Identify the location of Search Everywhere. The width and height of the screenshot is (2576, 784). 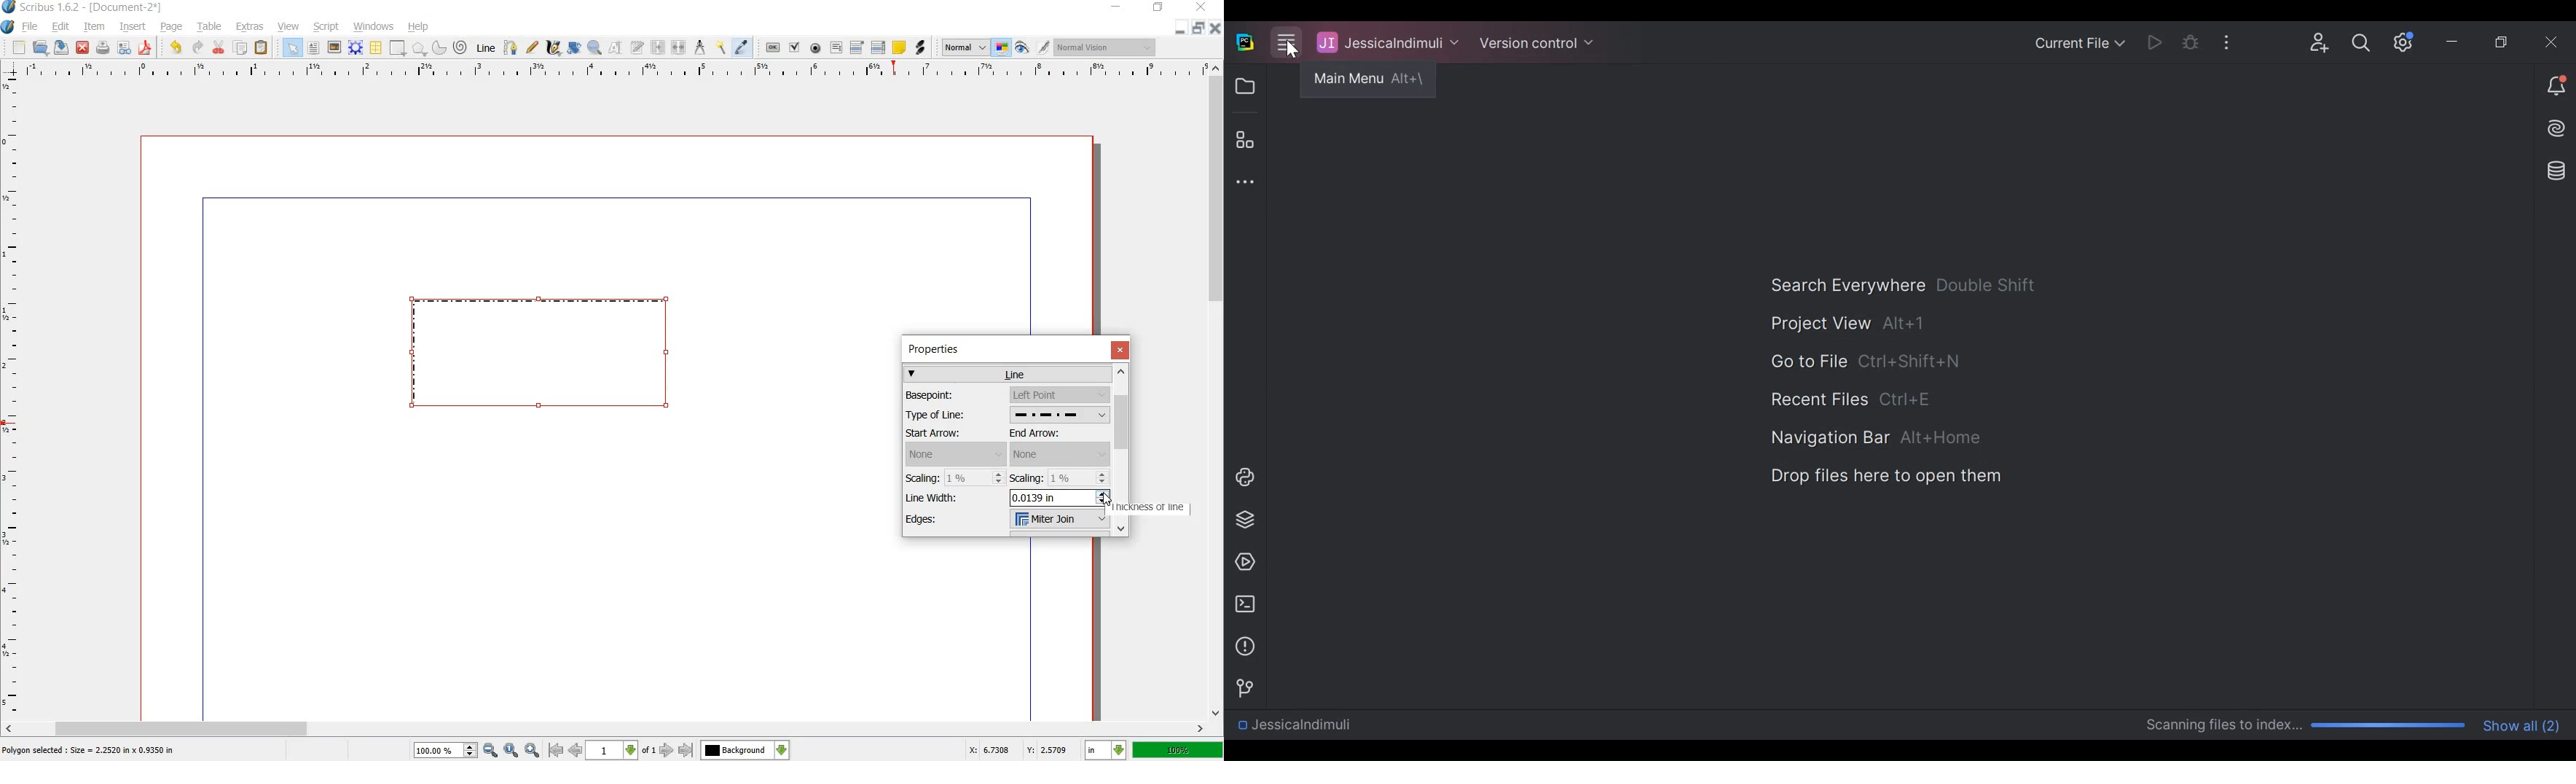
(1903, 285).